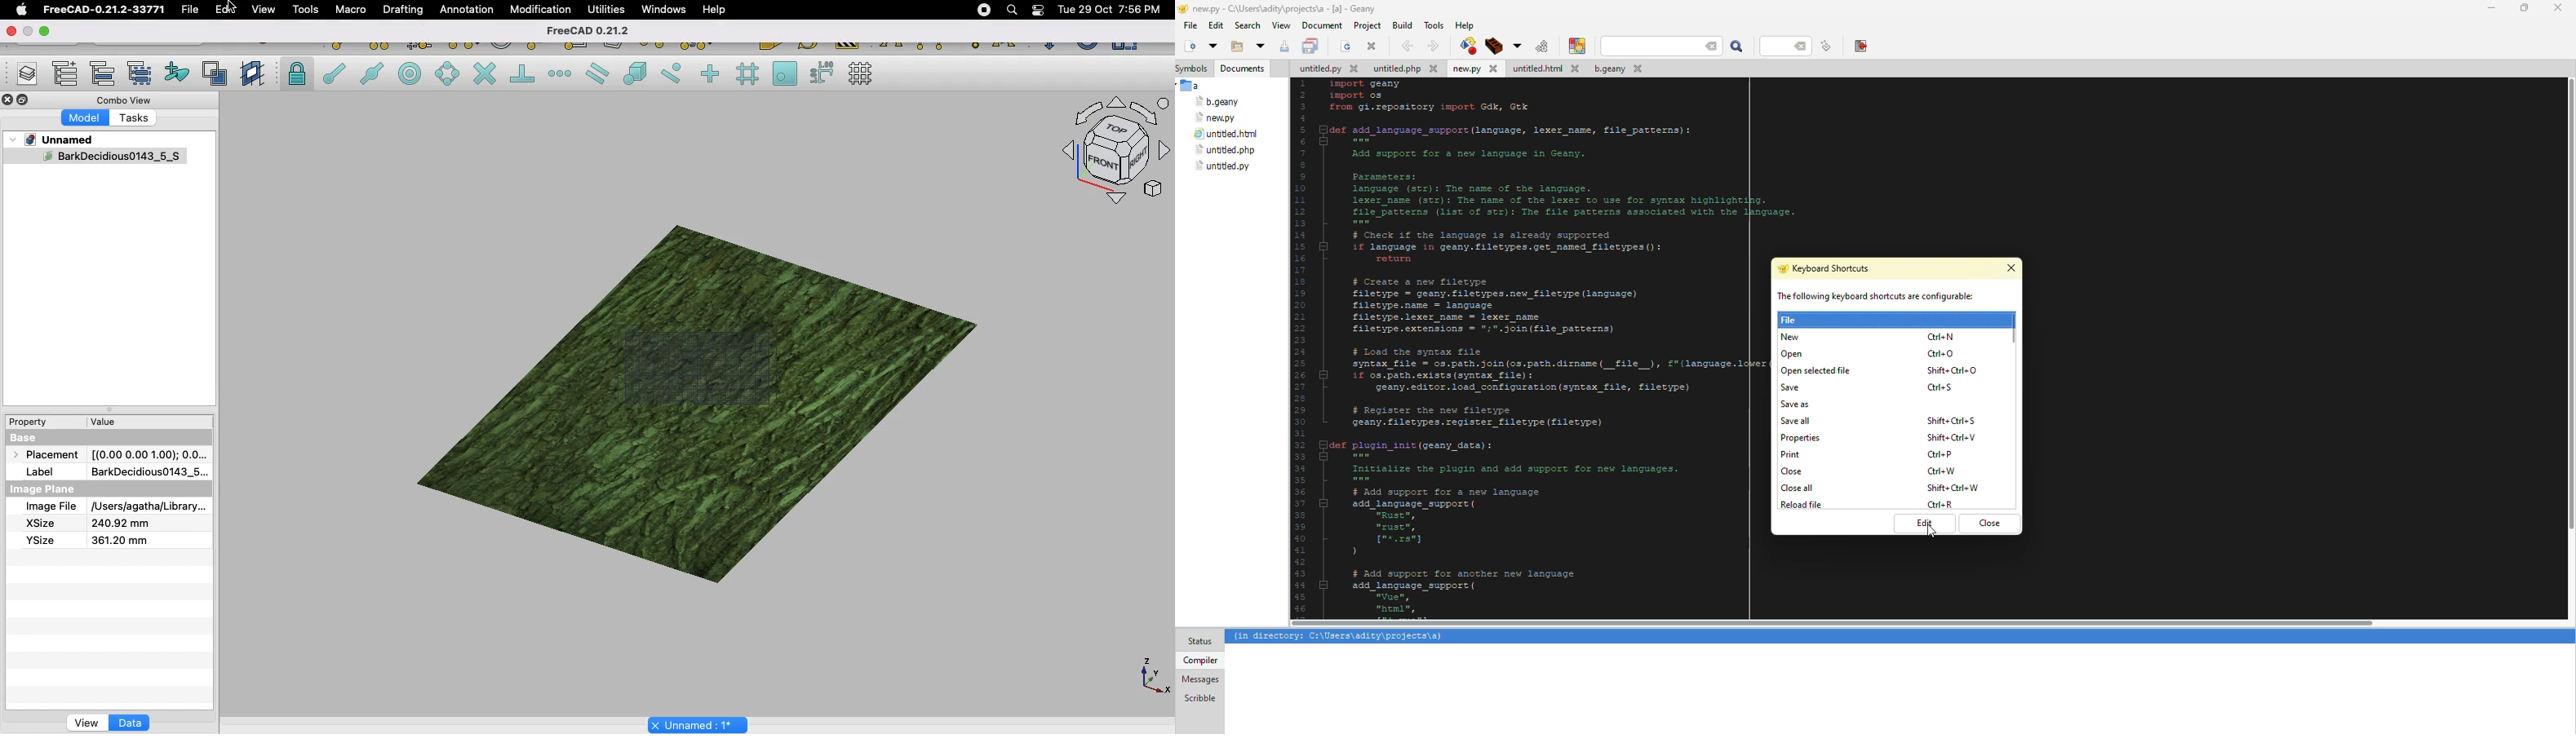  Describe the element at coordinates (22, 9) in the screenshot. I see `Apple log` at that location.